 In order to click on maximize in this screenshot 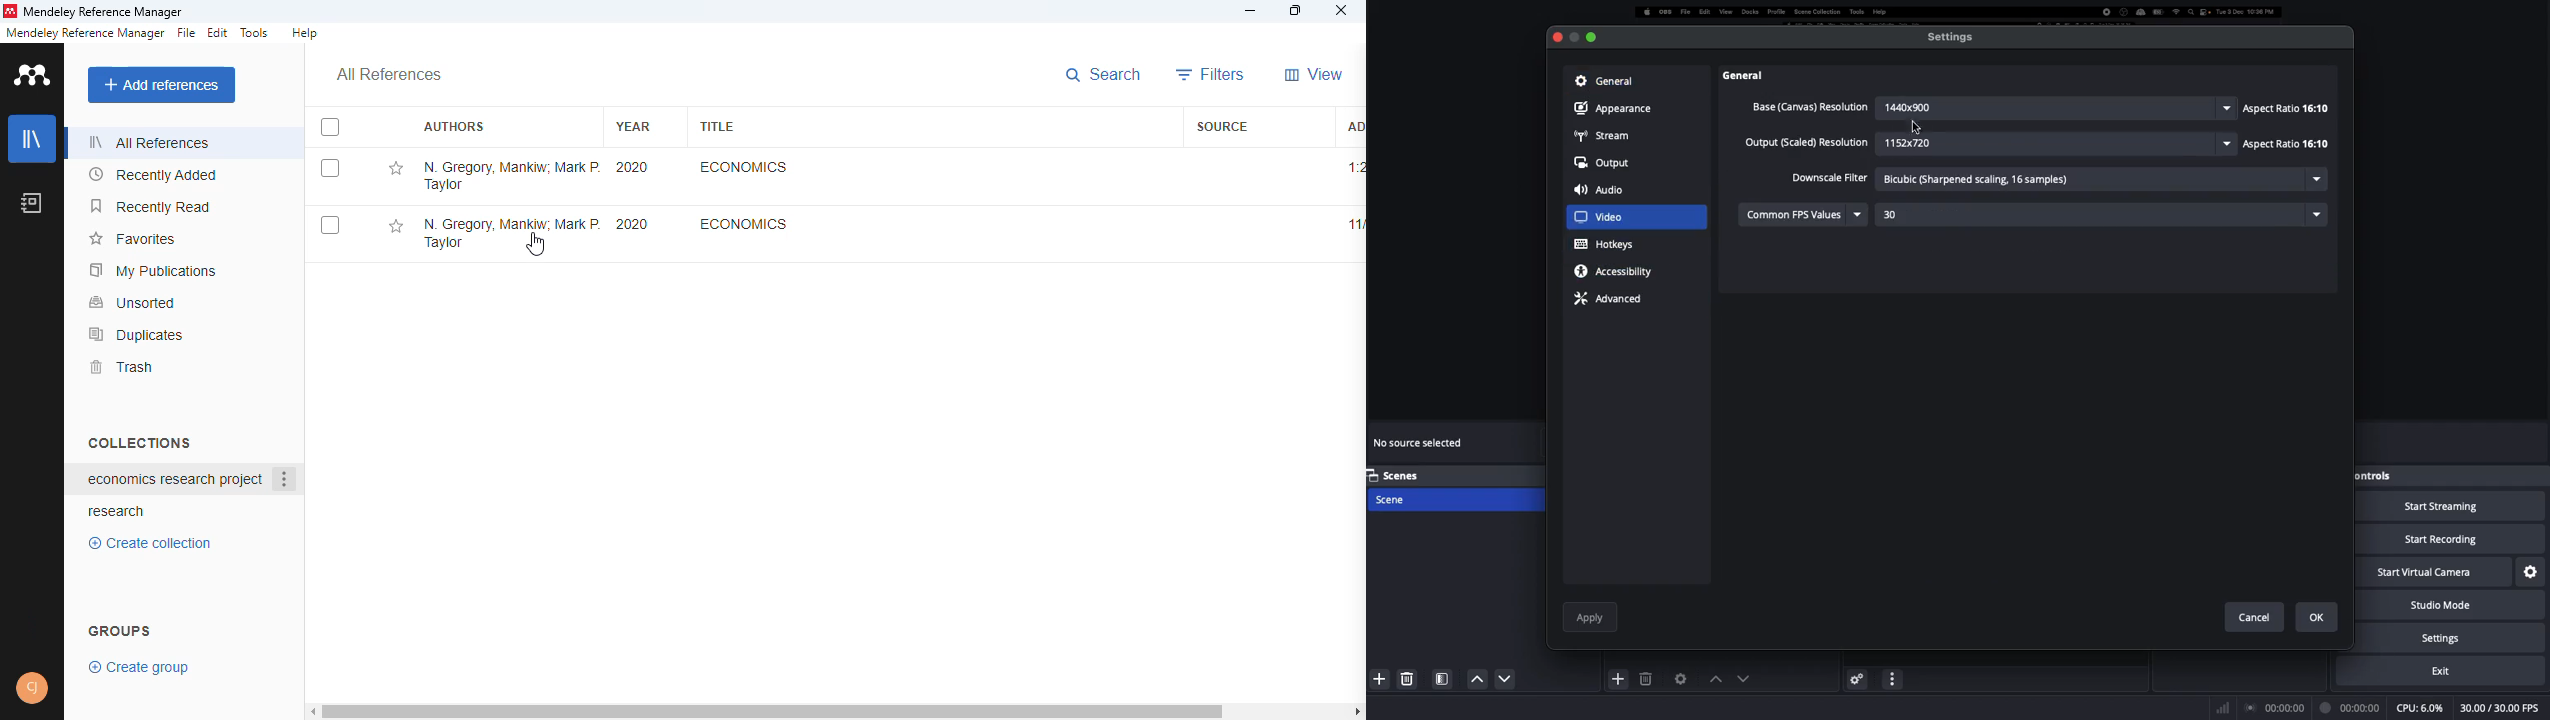, I will do `click(1298, 11)`.